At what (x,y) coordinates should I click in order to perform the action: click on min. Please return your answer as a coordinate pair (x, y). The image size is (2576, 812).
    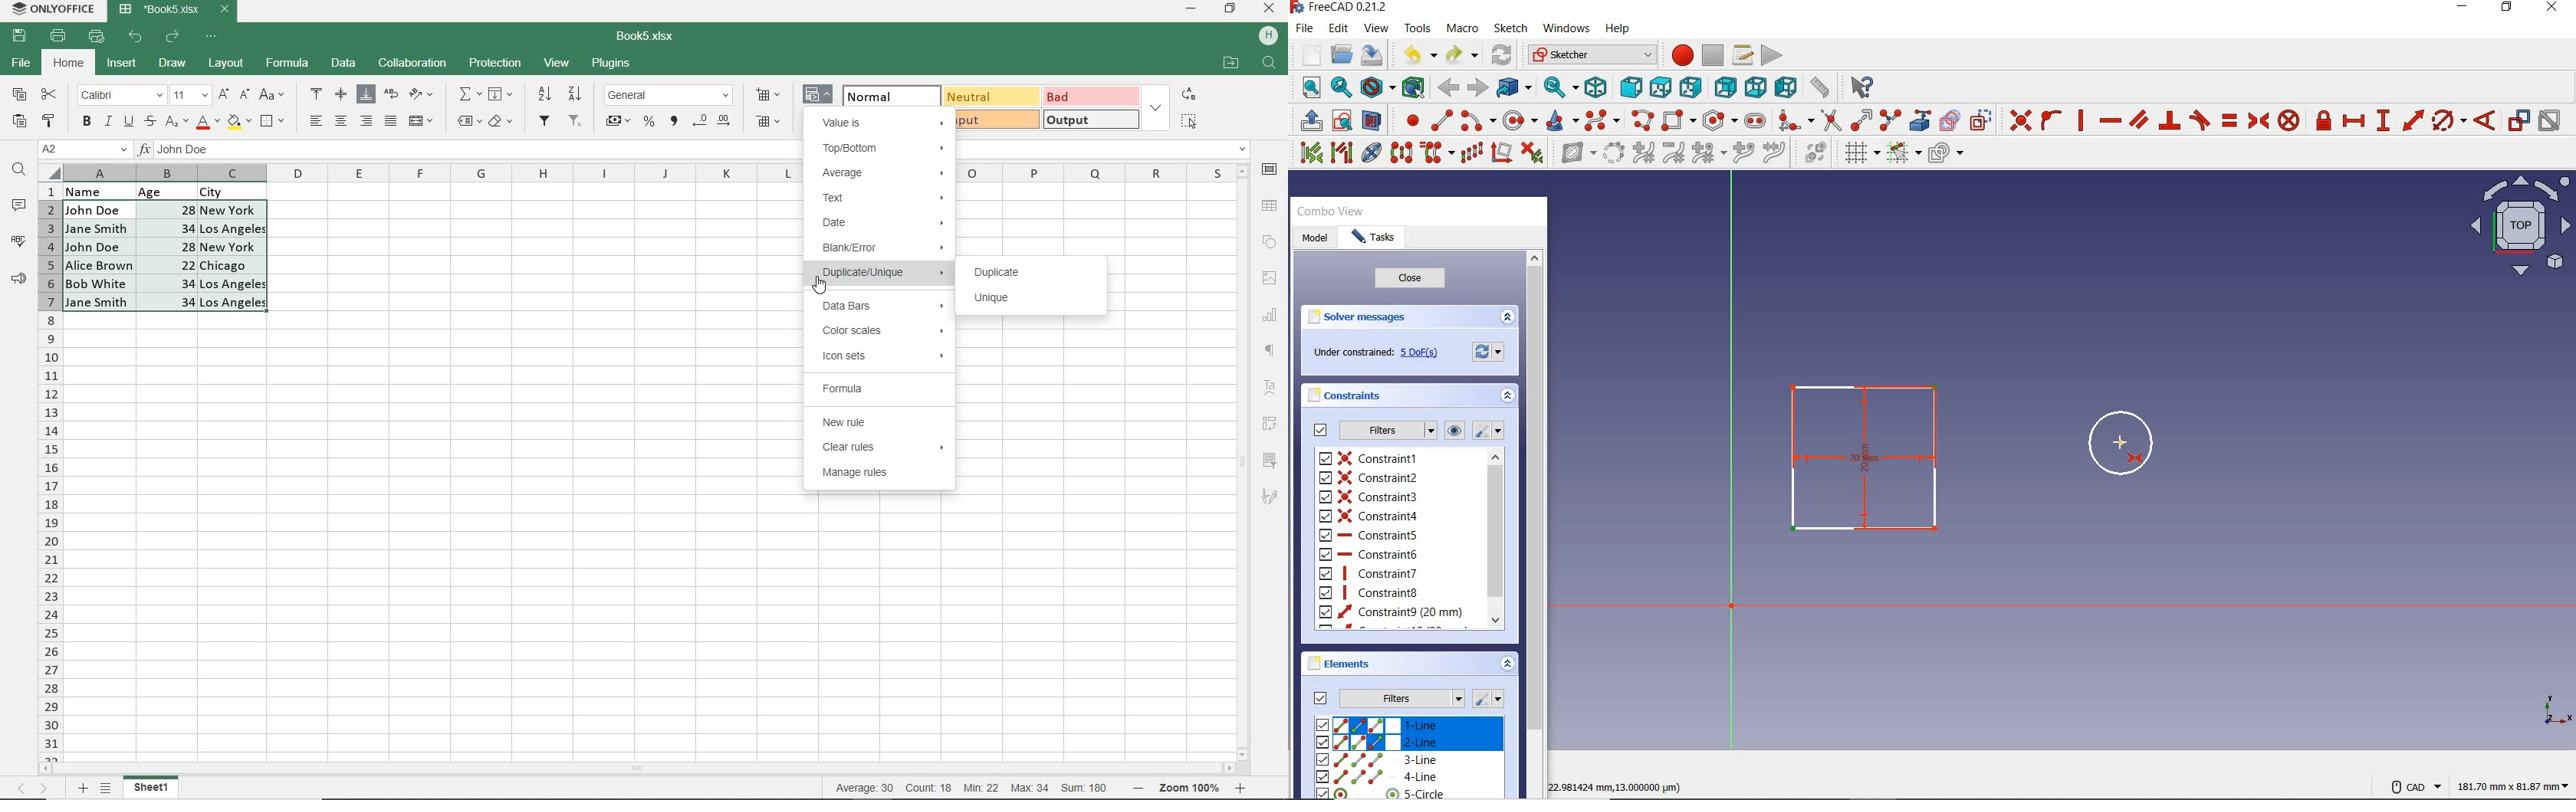
    Looking at the image, I should click on (981, 788).